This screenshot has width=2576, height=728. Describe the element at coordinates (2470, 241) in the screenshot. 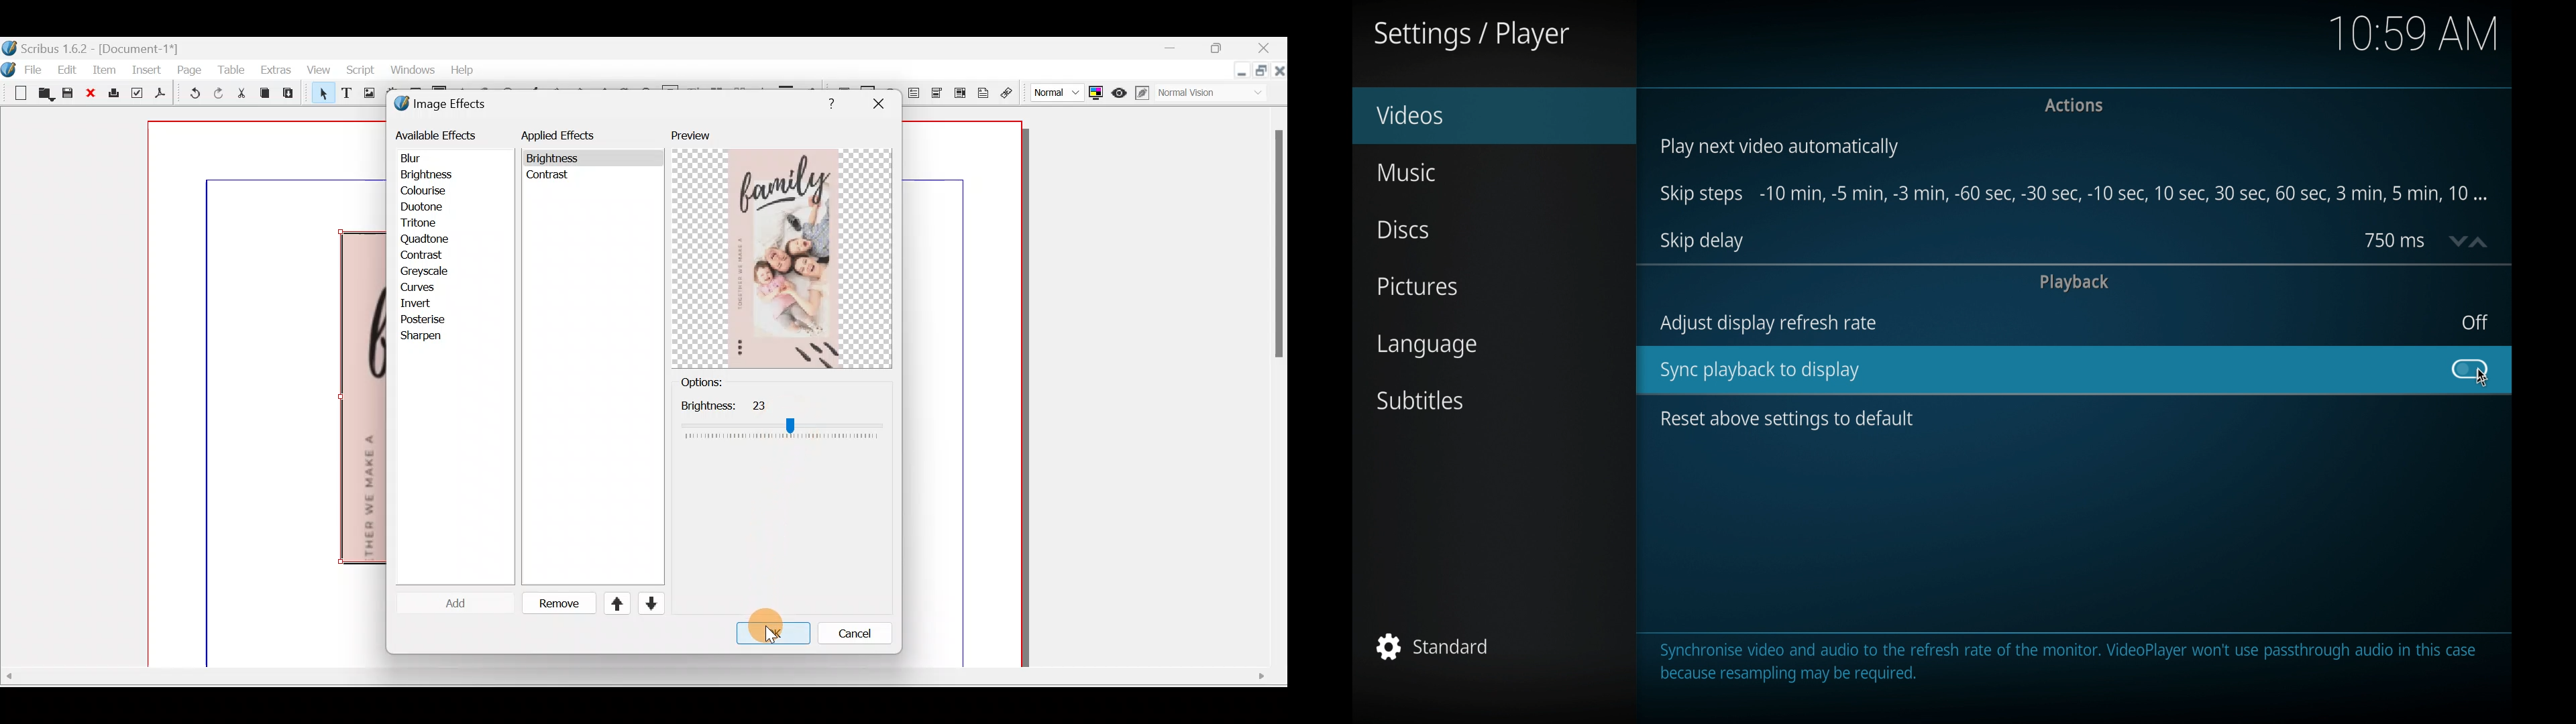

I see `stepper buttons` at that location.